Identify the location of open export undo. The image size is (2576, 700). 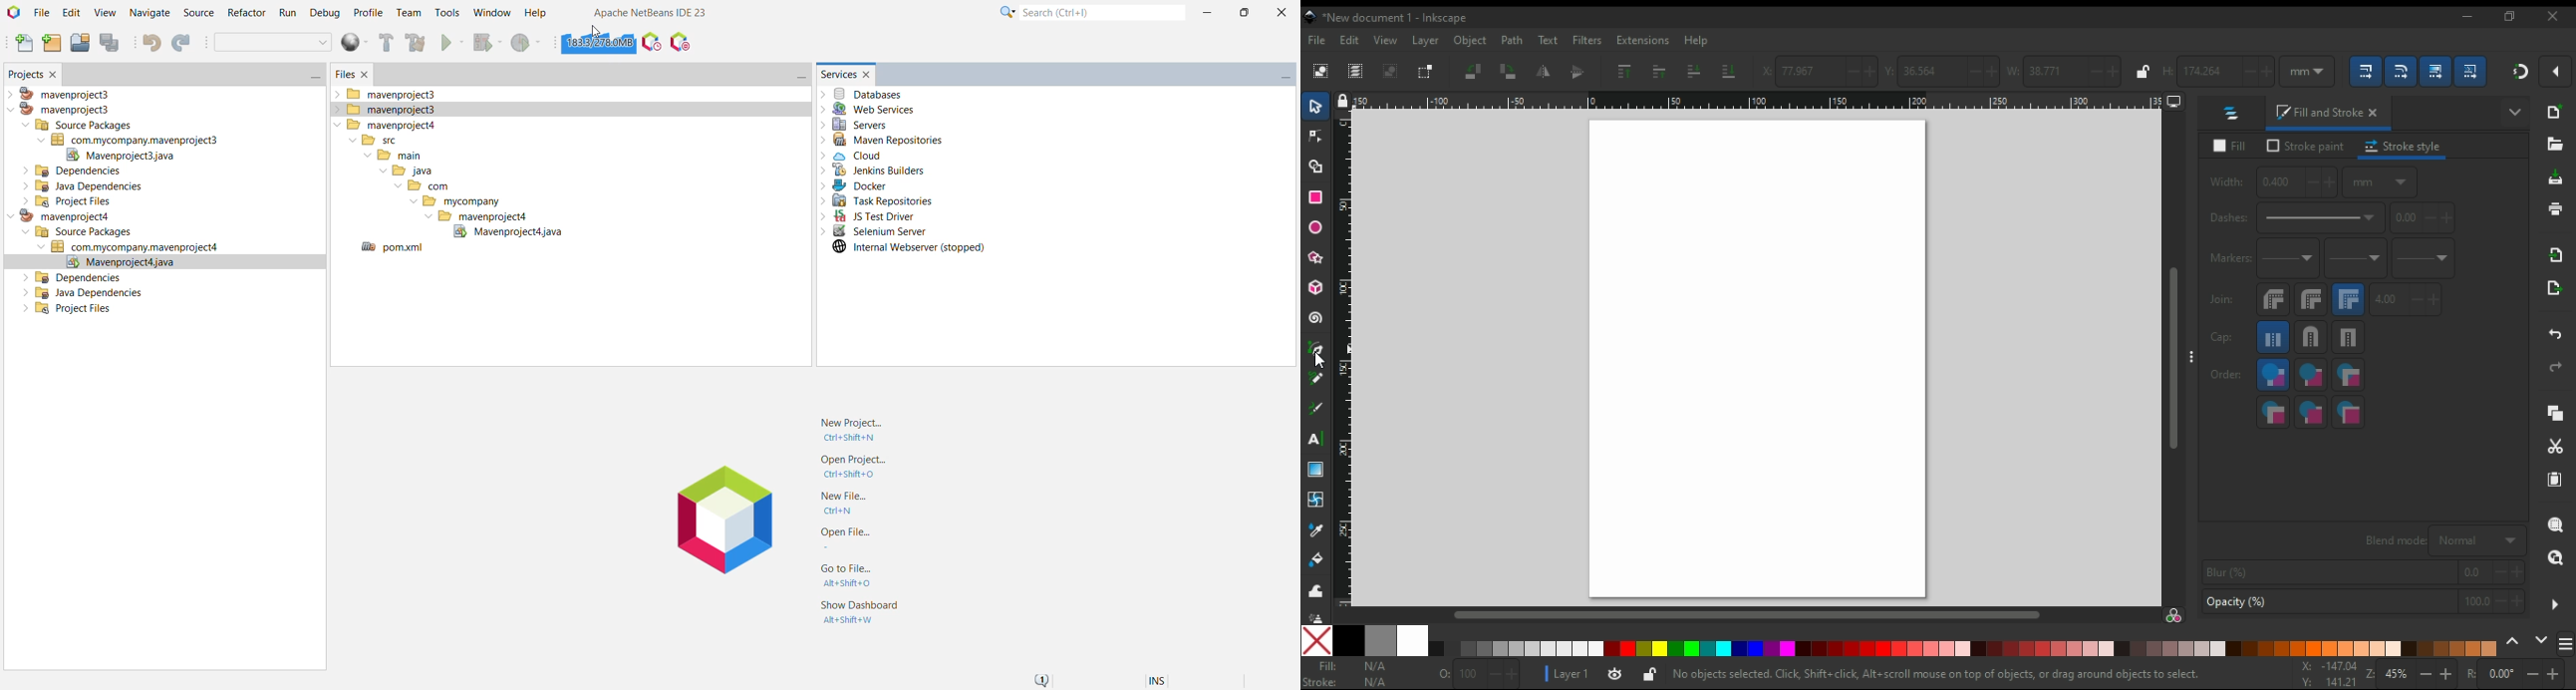
(2554, 289).